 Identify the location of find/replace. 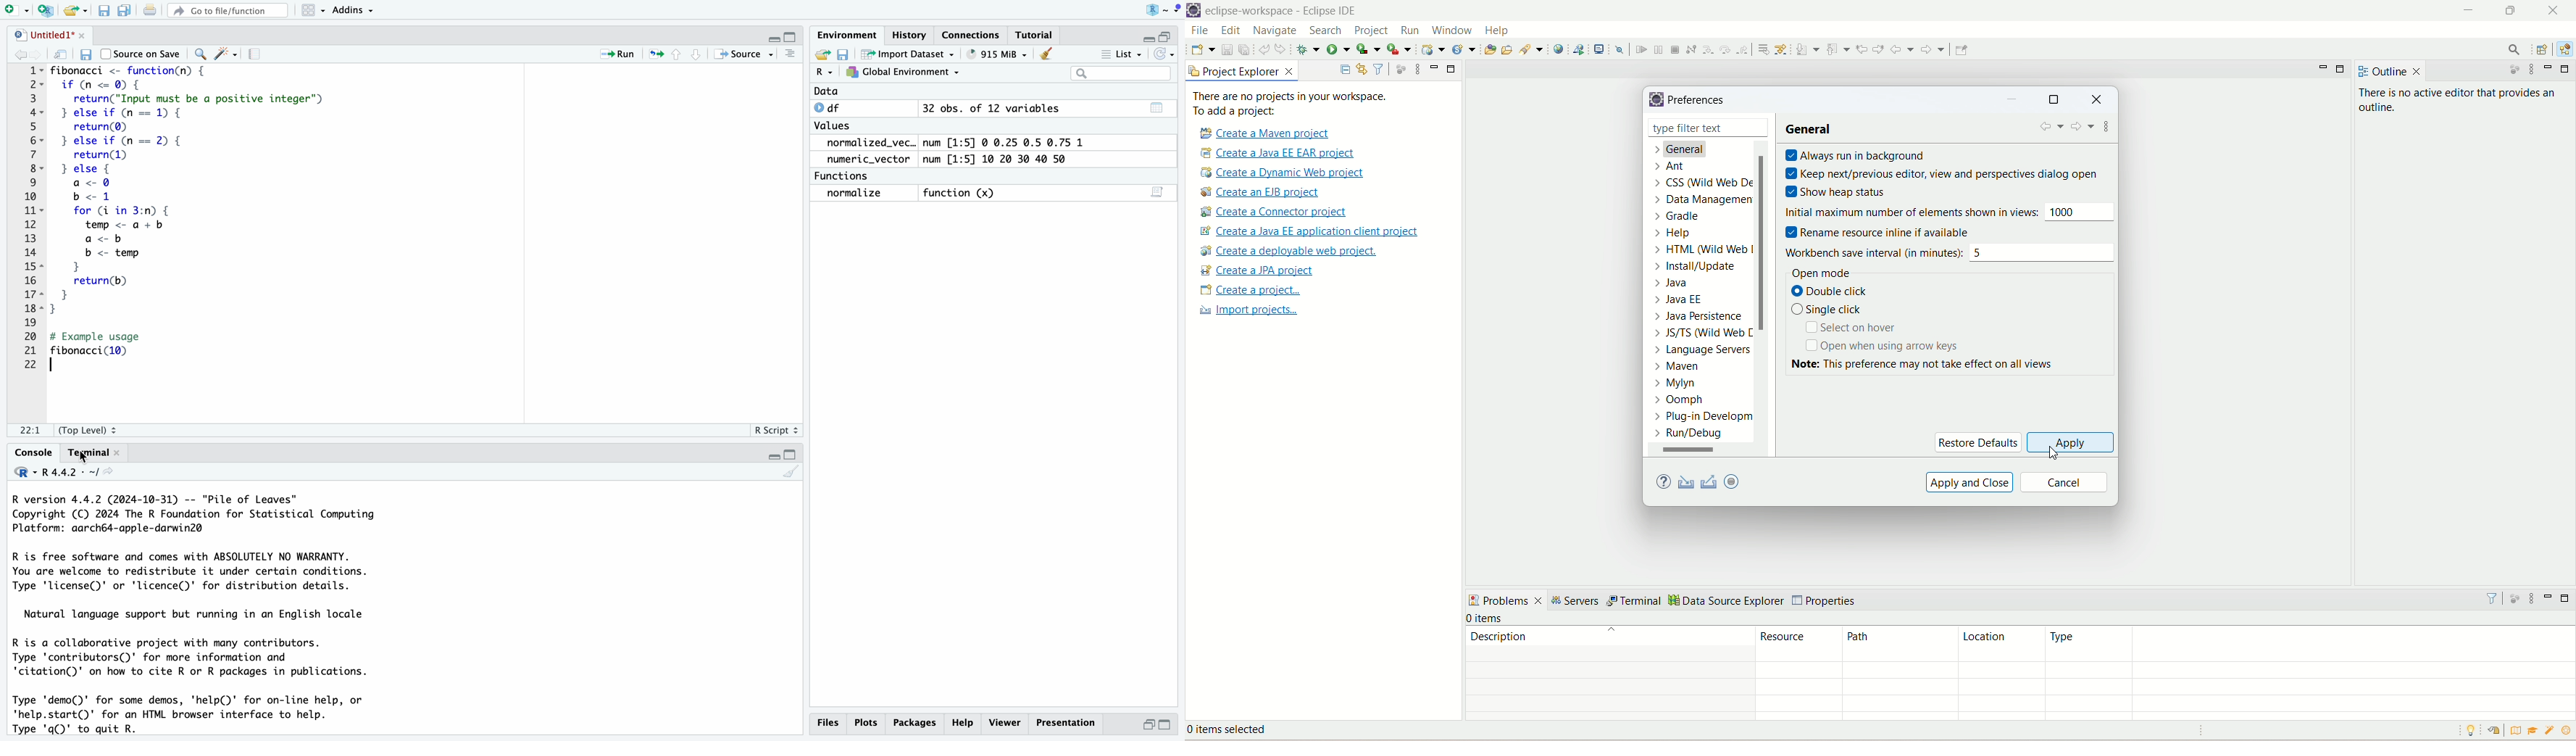
(199, 54).